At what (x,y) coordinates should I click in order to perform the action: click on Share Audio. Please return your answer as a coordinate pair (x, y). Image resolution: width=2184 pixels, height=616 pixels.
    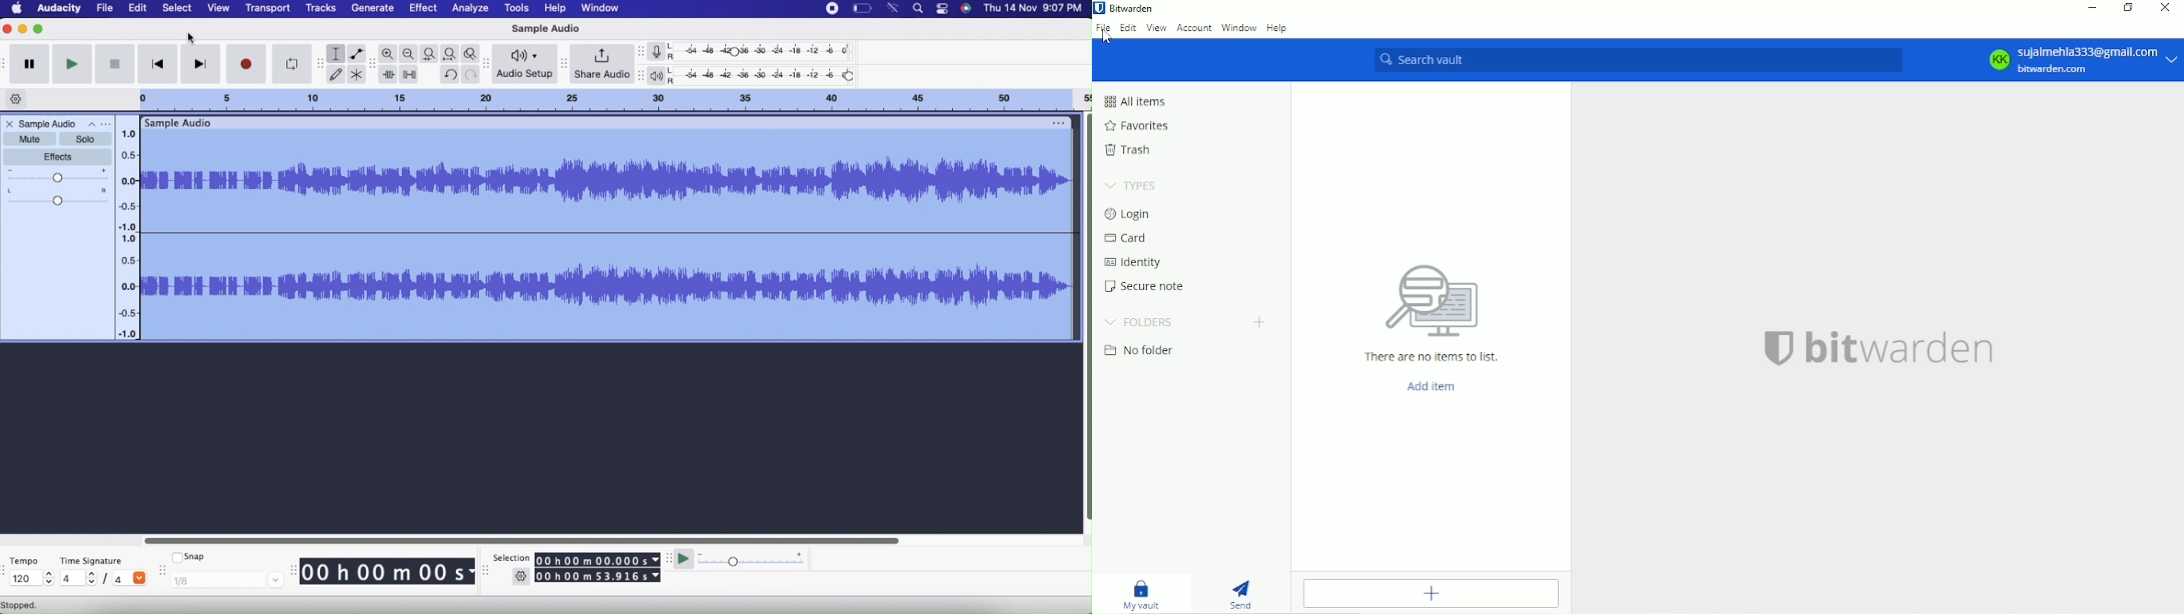
    Looking at the image, I should click on (603, 64).